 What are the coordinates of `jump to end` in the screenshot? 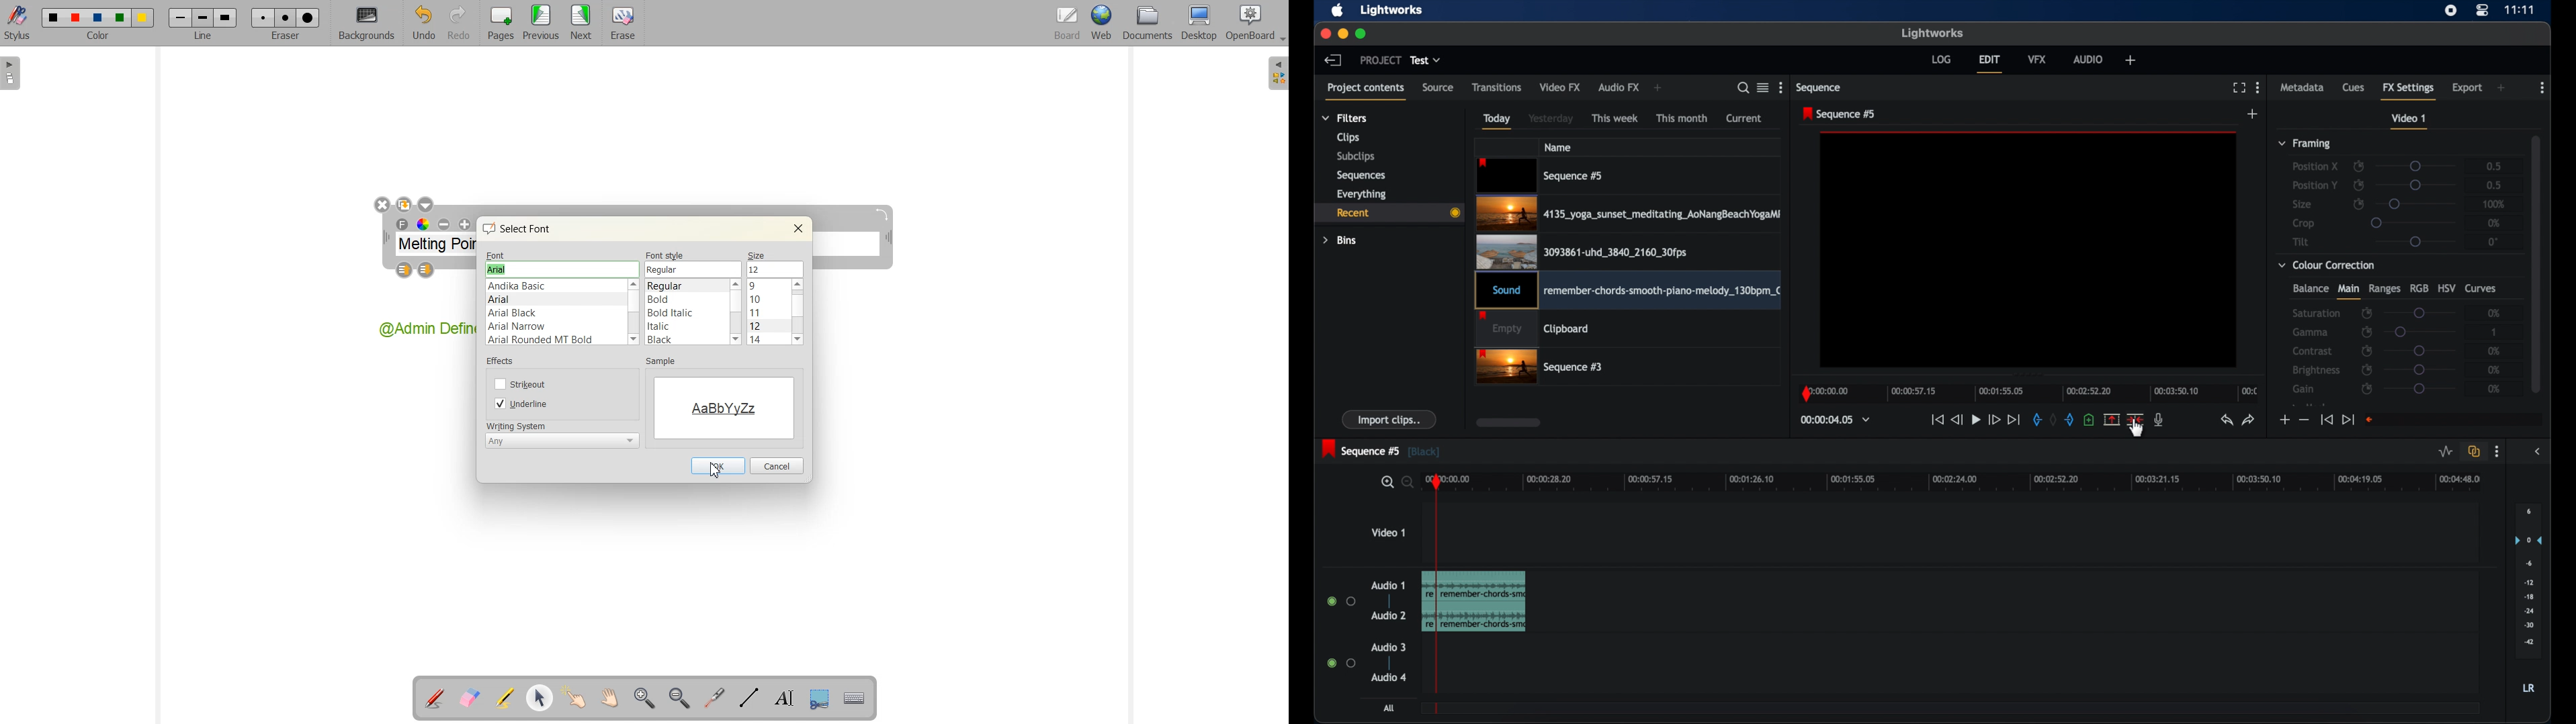 It's located at (2014, 420).